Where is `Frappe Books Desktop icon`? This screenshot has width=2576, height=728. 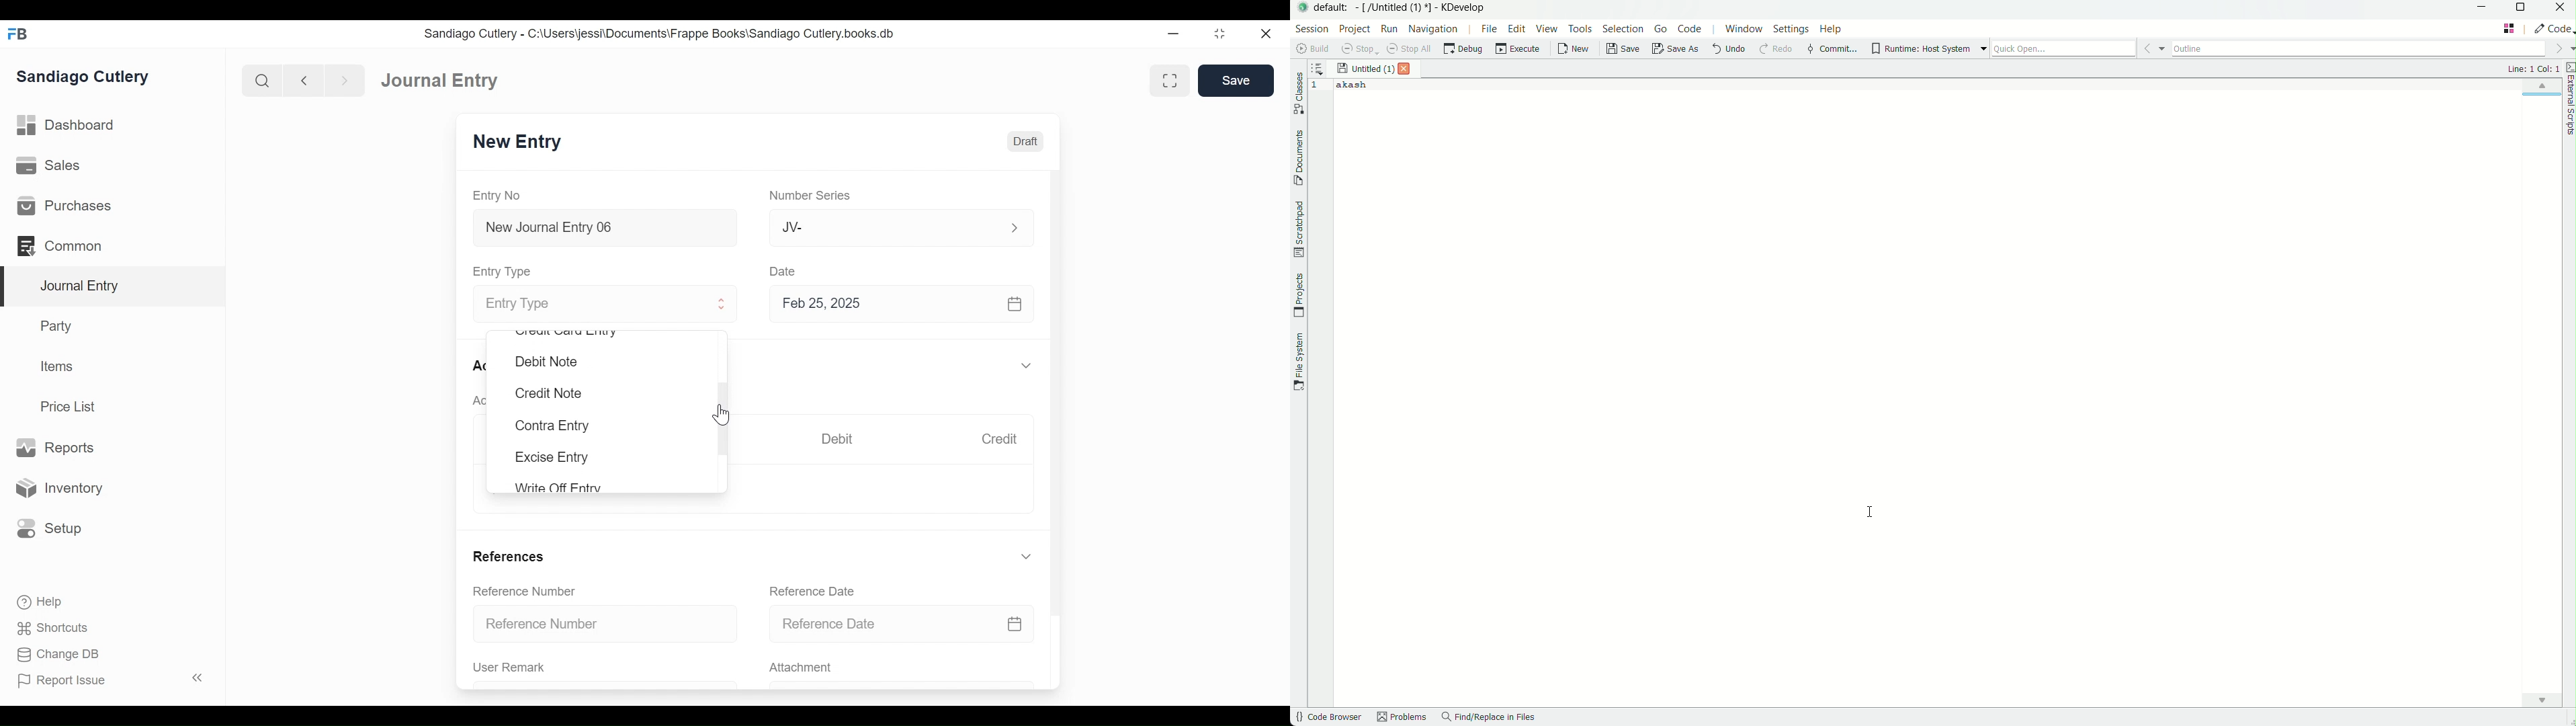
Frappe Books Desktop icon is located at coordinates (19, 34).